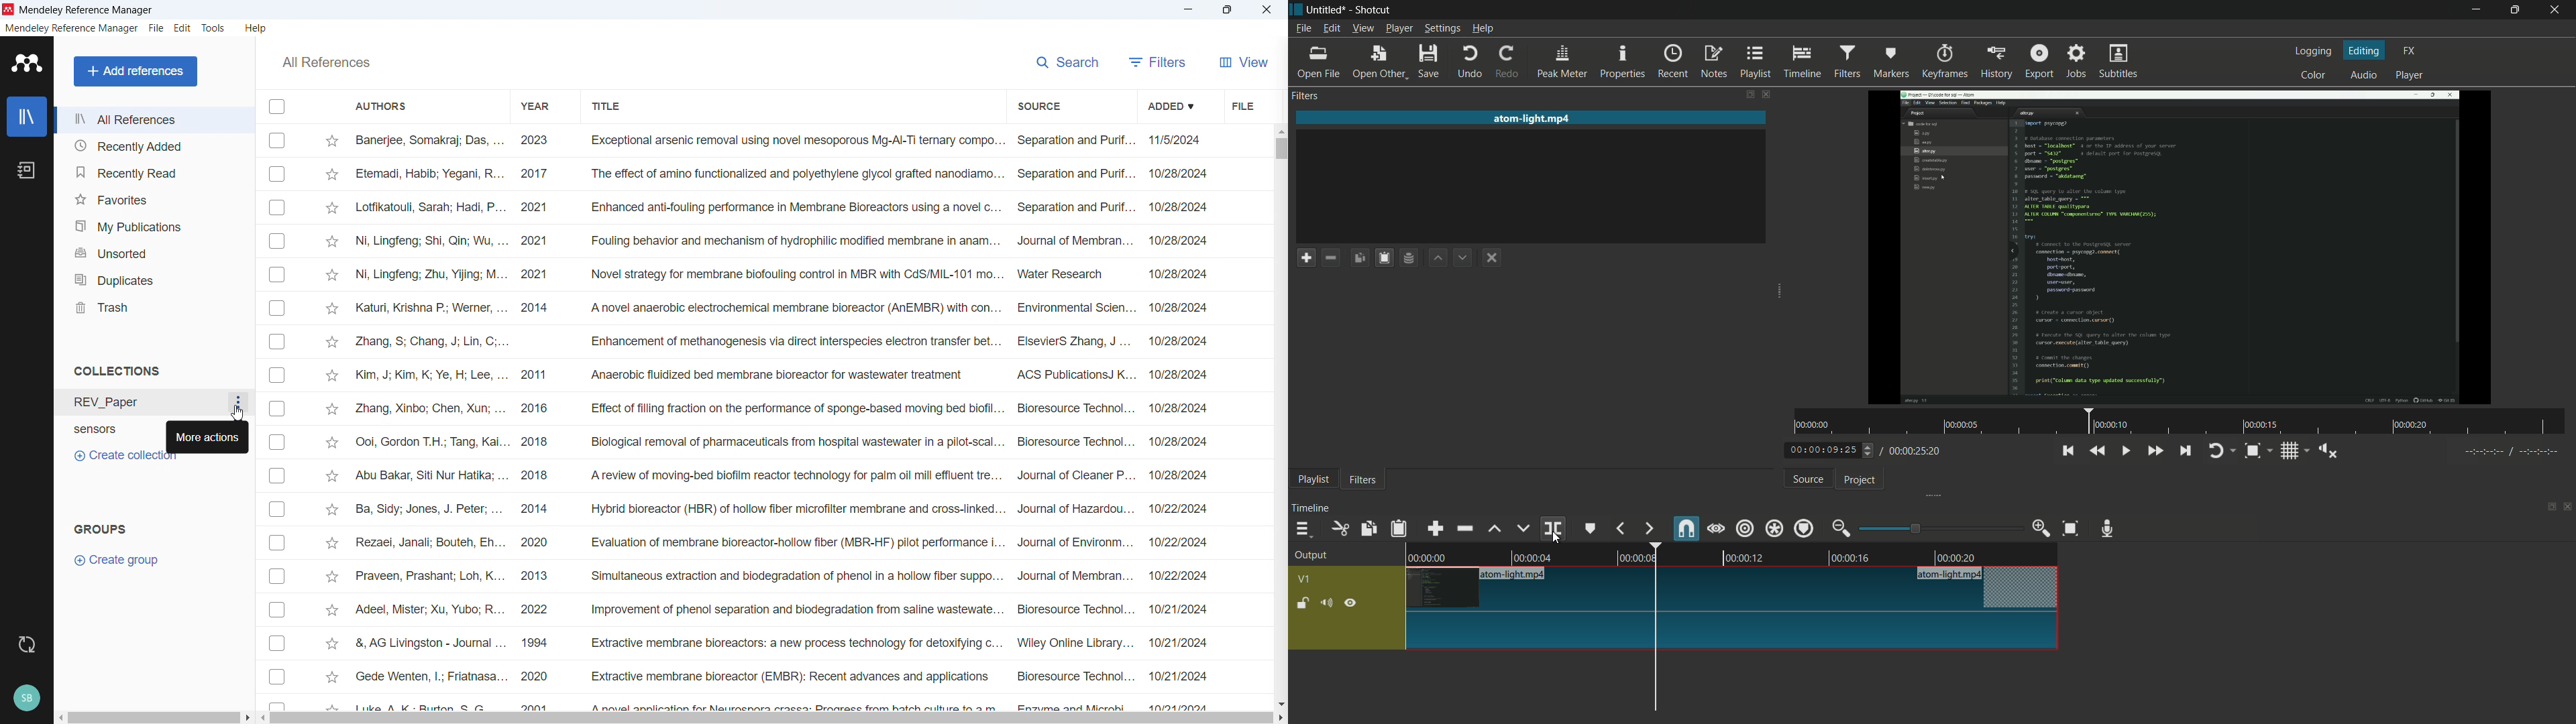 This screenshot has height=728, width=2576. I want to click on Star mark respective publication, so click(333, 308).